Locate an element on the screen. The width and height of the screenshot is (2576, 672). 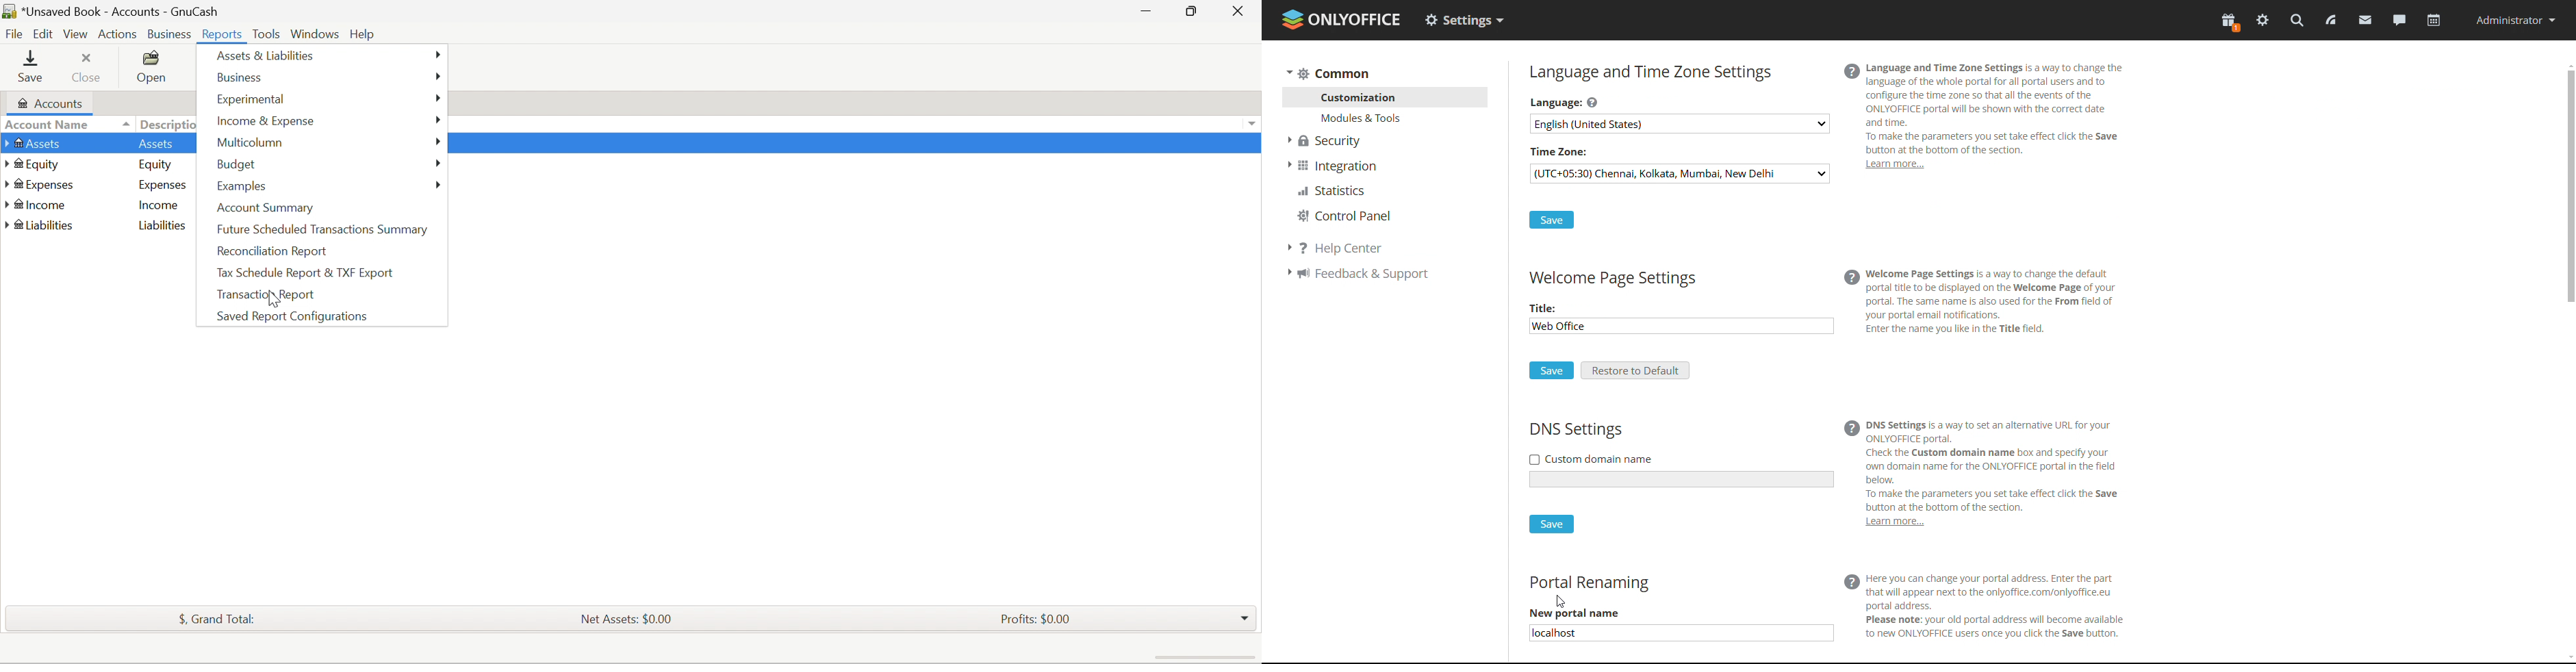
edit title is located at coordinates (1592, 328).